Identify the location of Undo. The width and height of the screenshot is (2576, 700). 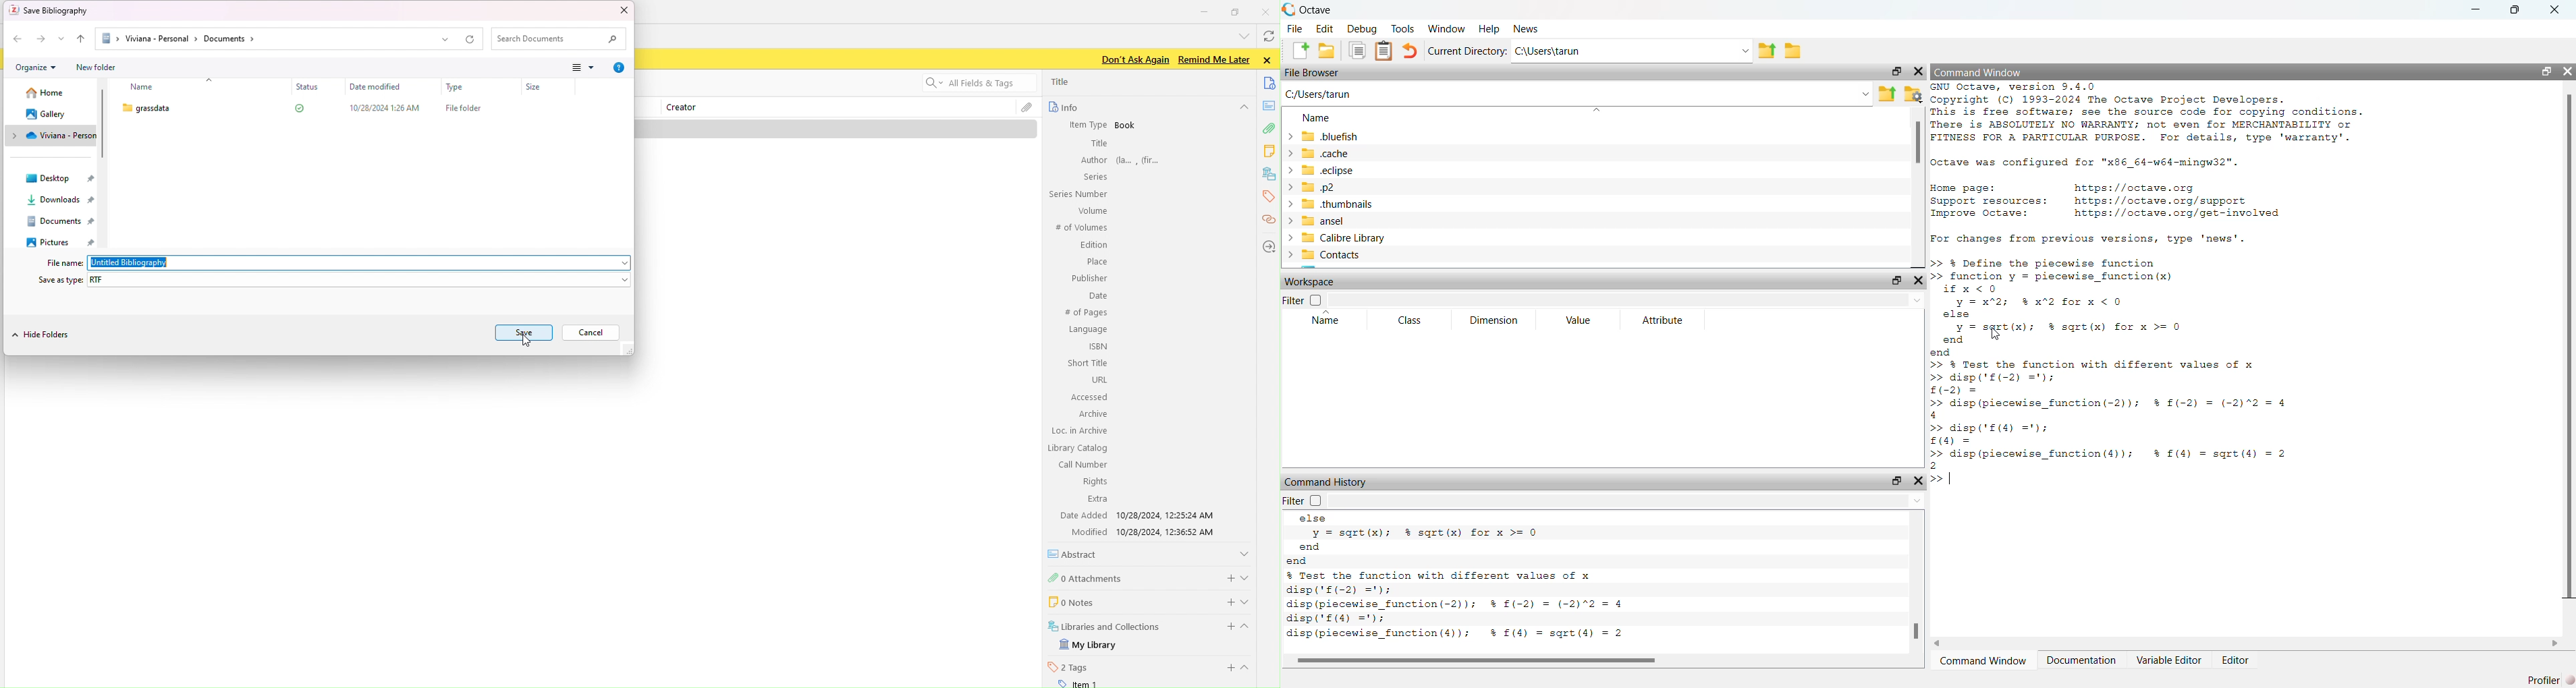
(1410, 51).